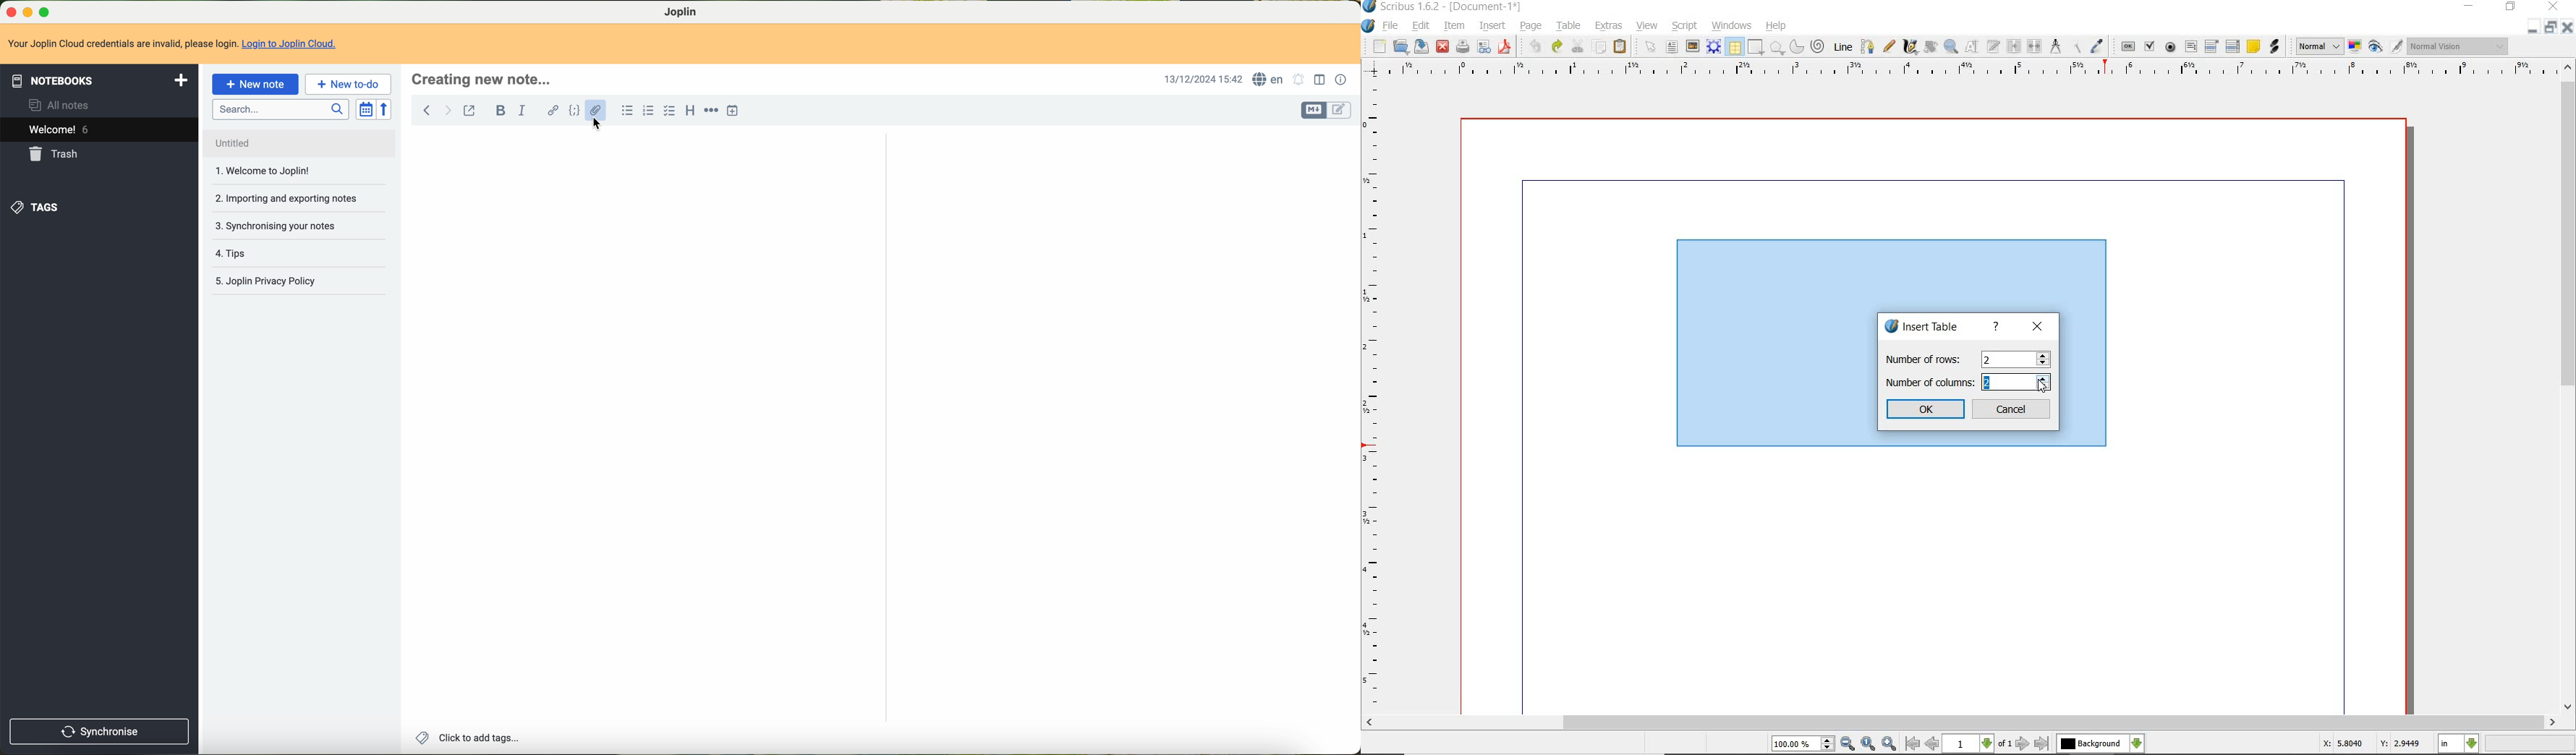  Describe the element at coordinates (1419, 26) in the screenshot. I see `edit` at that location.